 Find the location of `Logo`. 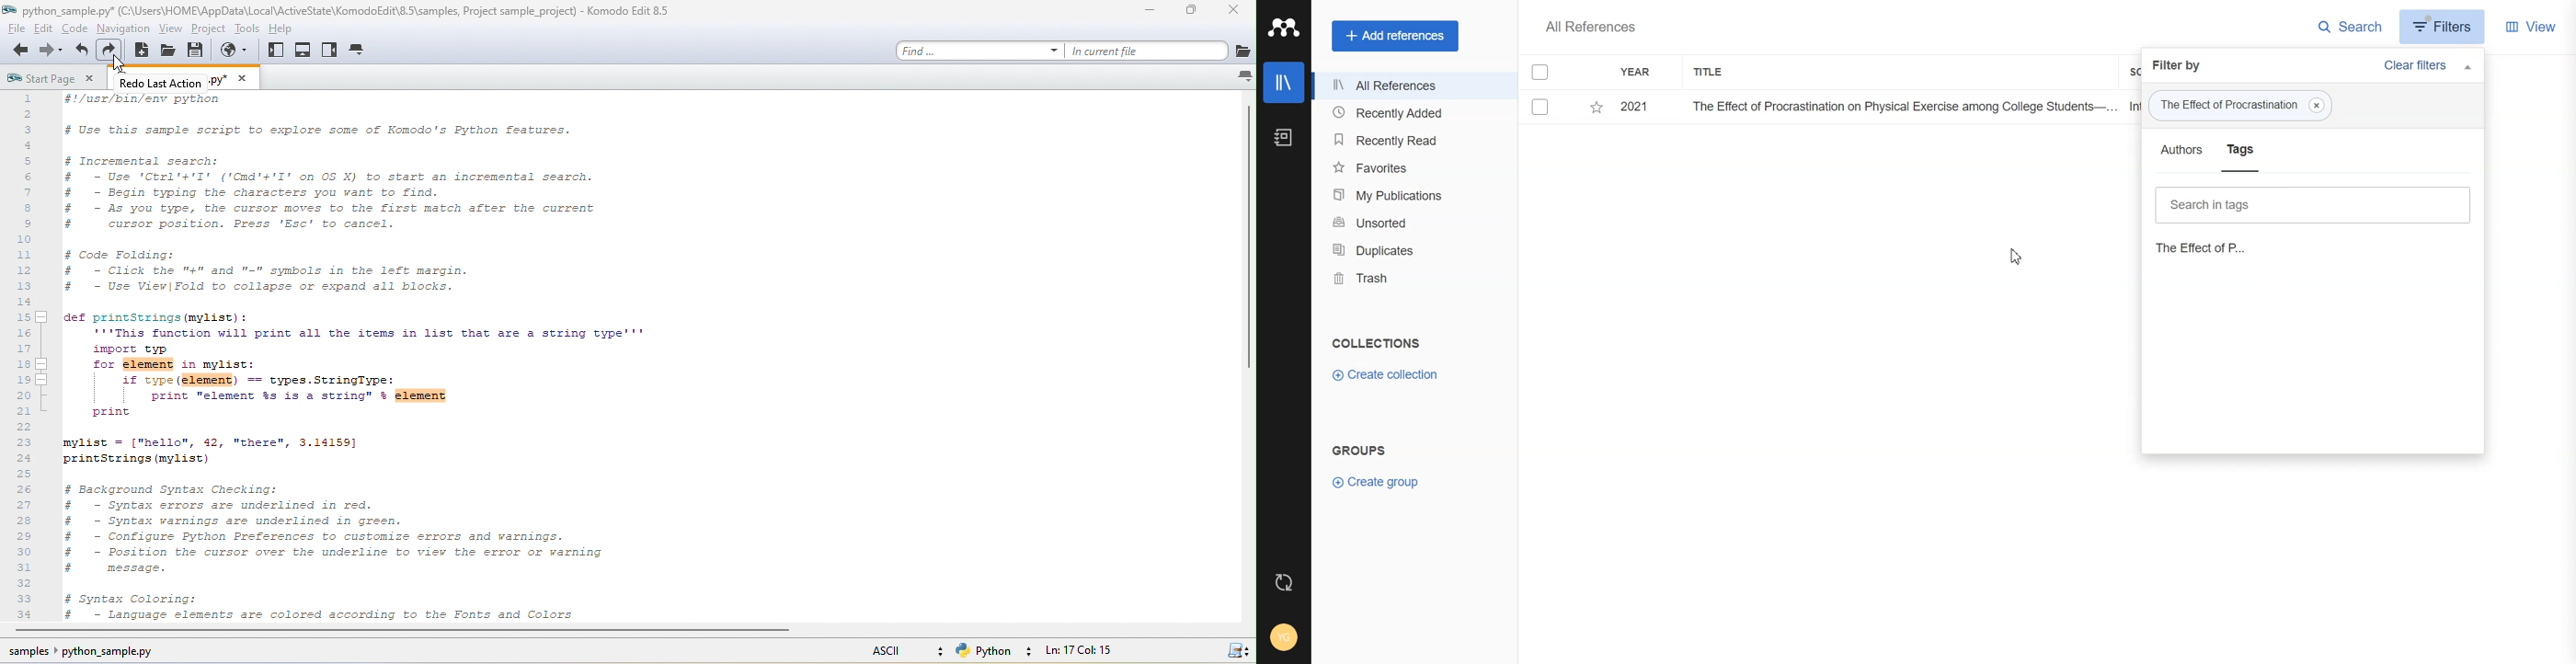

Logo is located at coordinates (1284, 26).